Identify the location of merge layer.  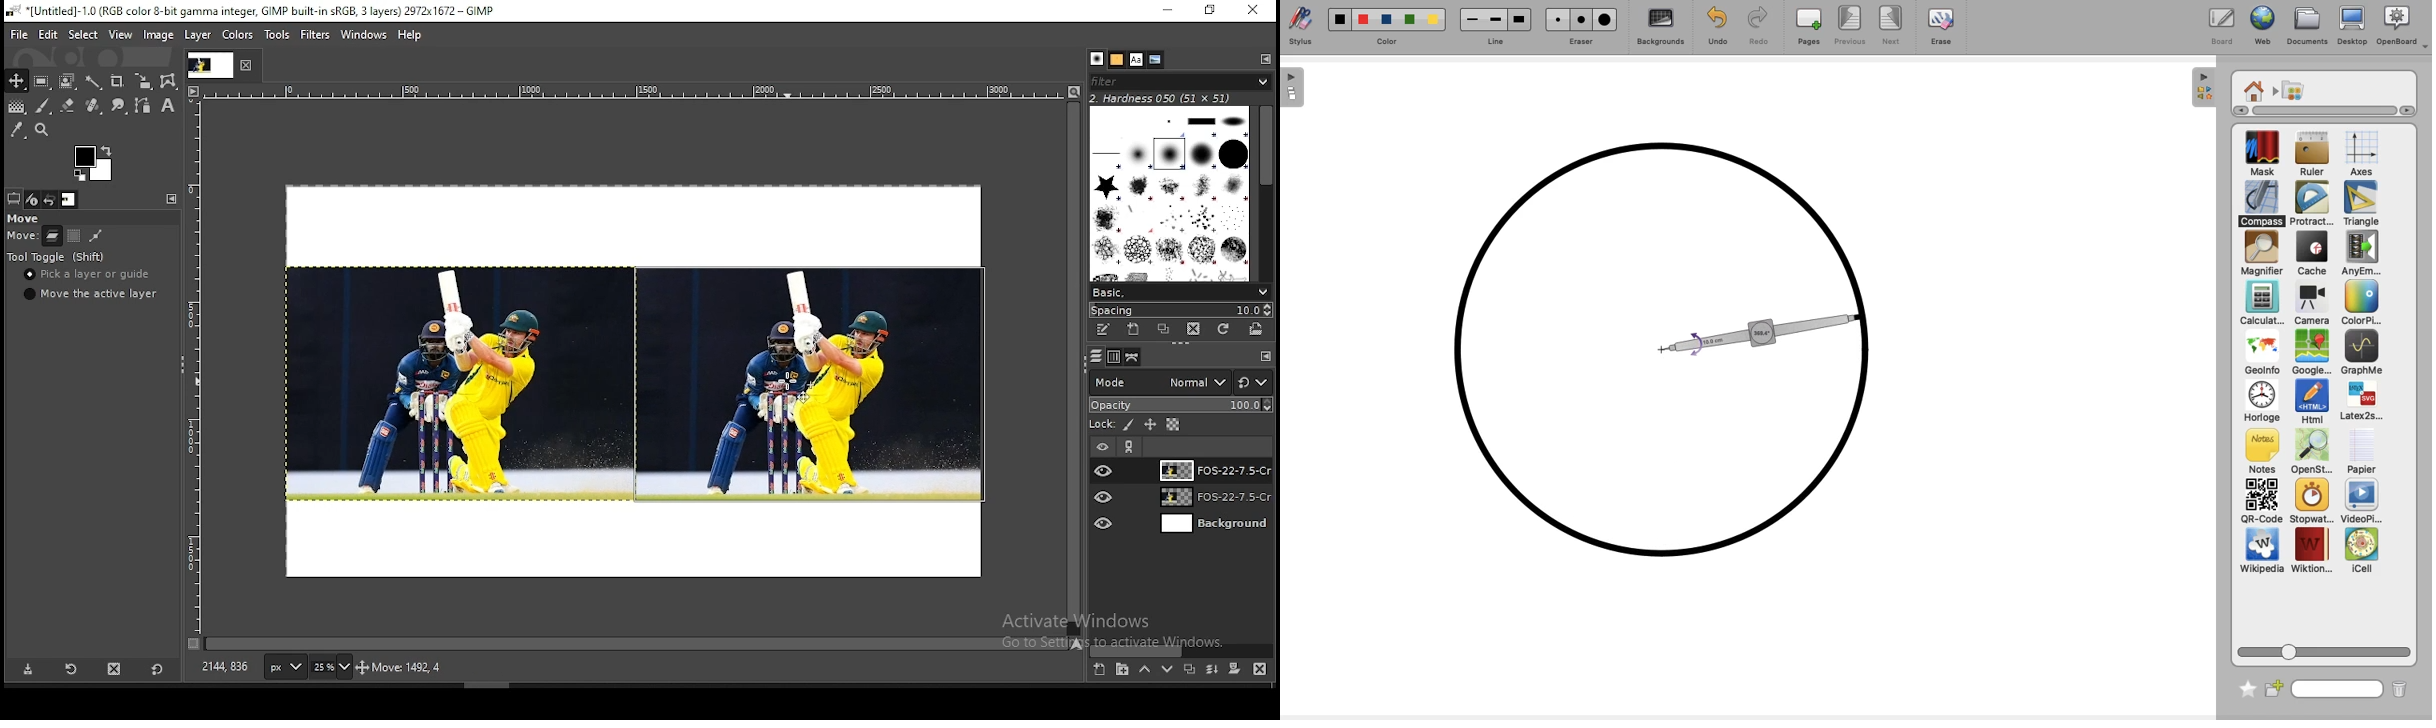
(1212, 669).